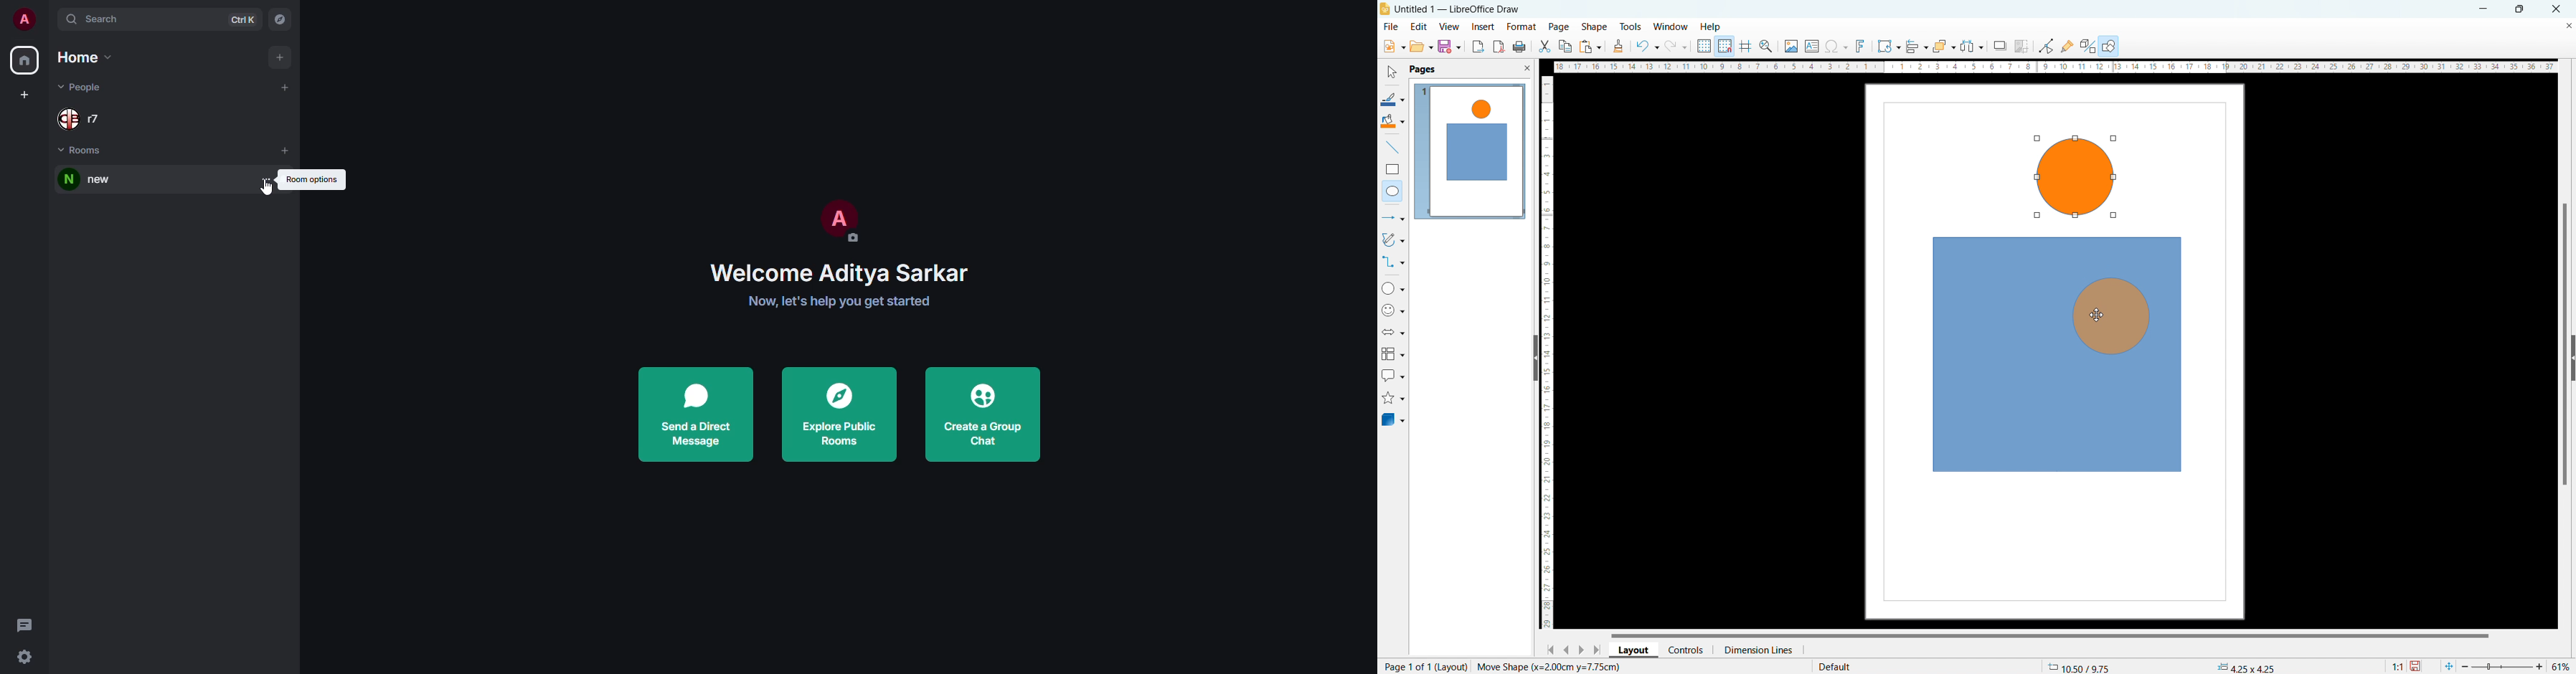  I want to click on paste, so click(1591, 46).